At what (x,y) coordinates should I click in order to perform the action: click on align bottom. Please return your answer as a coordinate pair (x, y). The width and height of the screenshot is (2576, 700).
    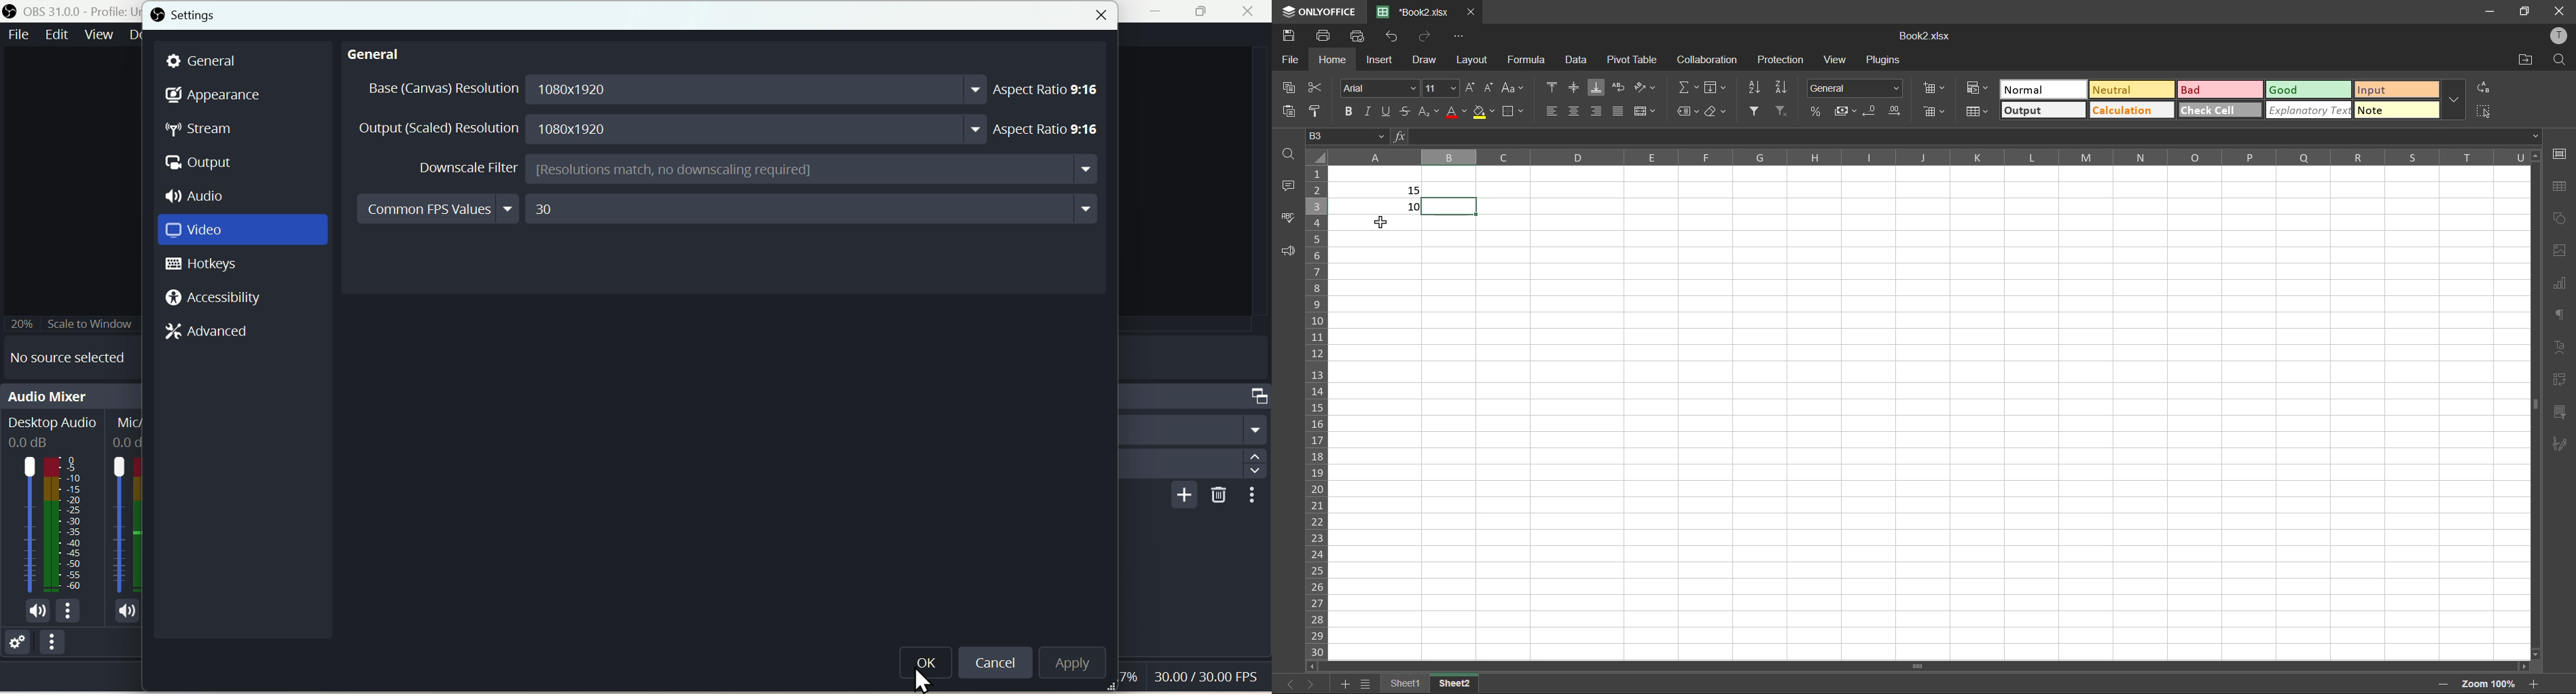
    Looking at the image, I should click on (1599, 86).